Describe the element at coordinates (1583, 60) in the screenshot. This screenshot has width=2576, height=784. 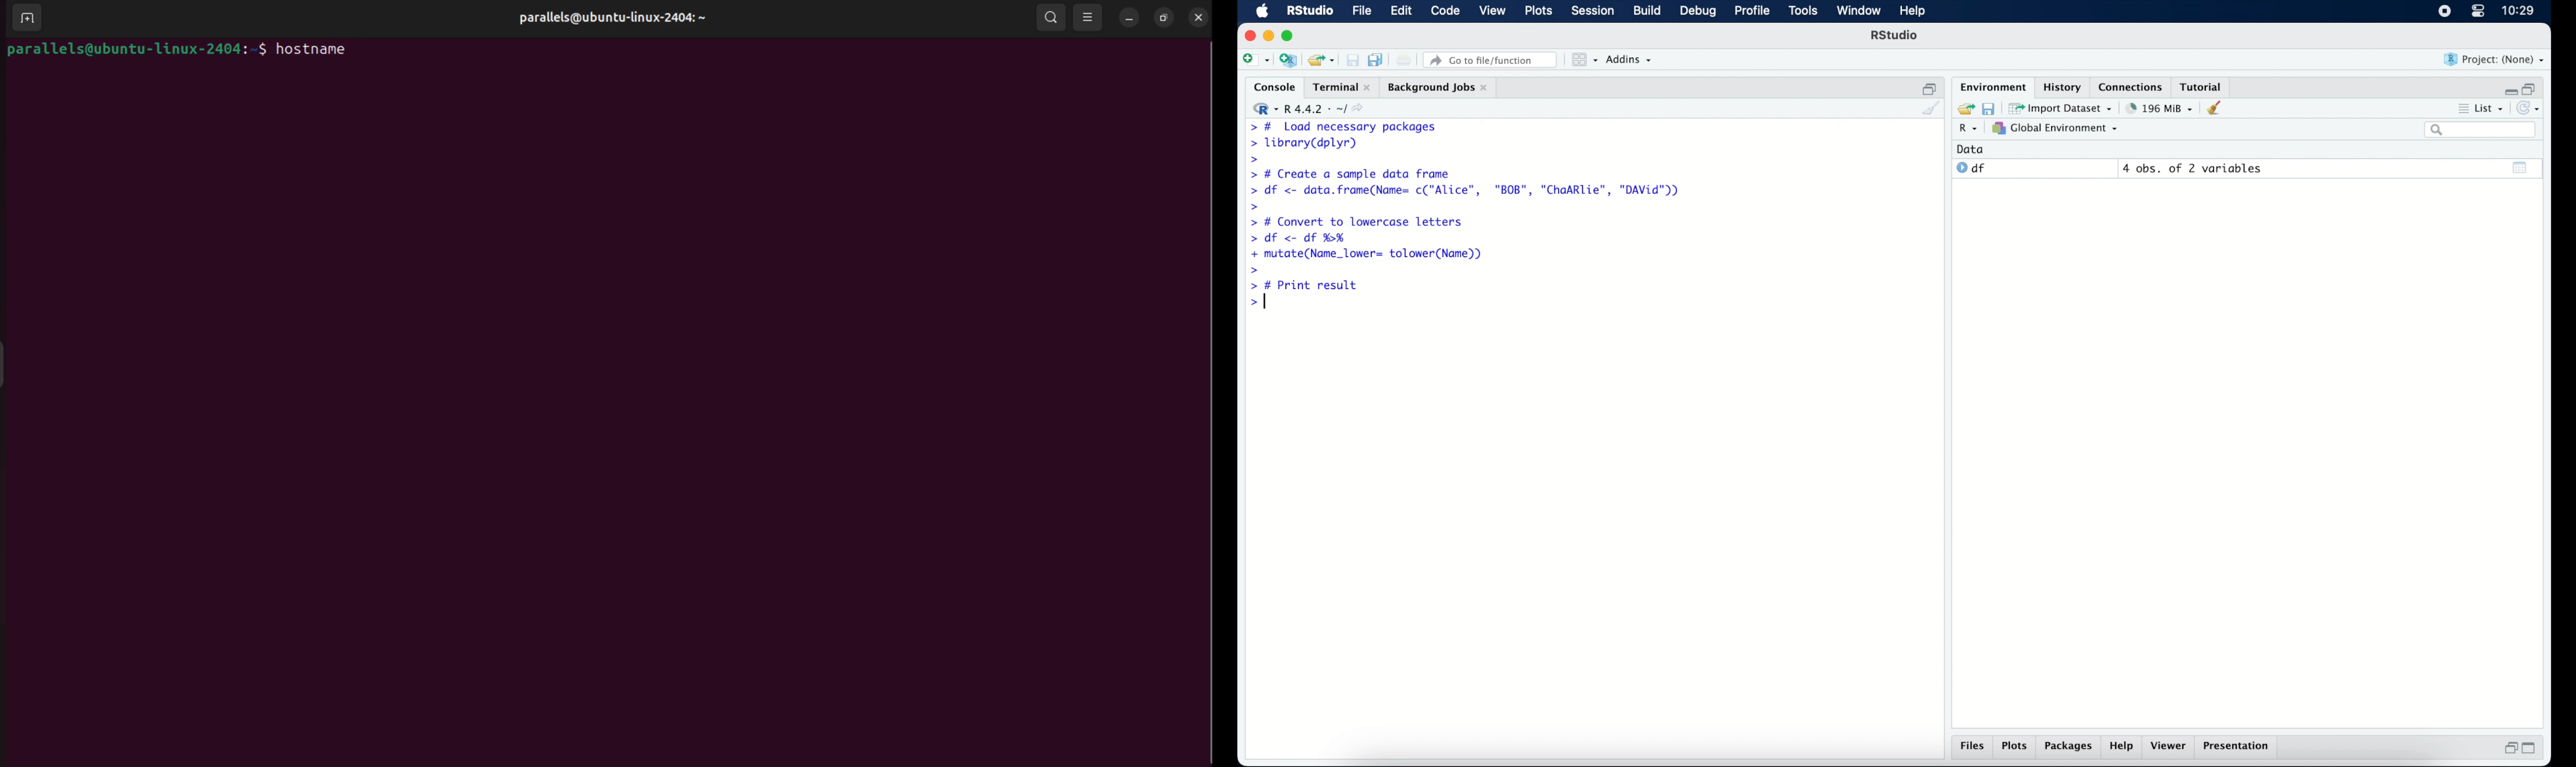
I see `workspace panes` at that location.